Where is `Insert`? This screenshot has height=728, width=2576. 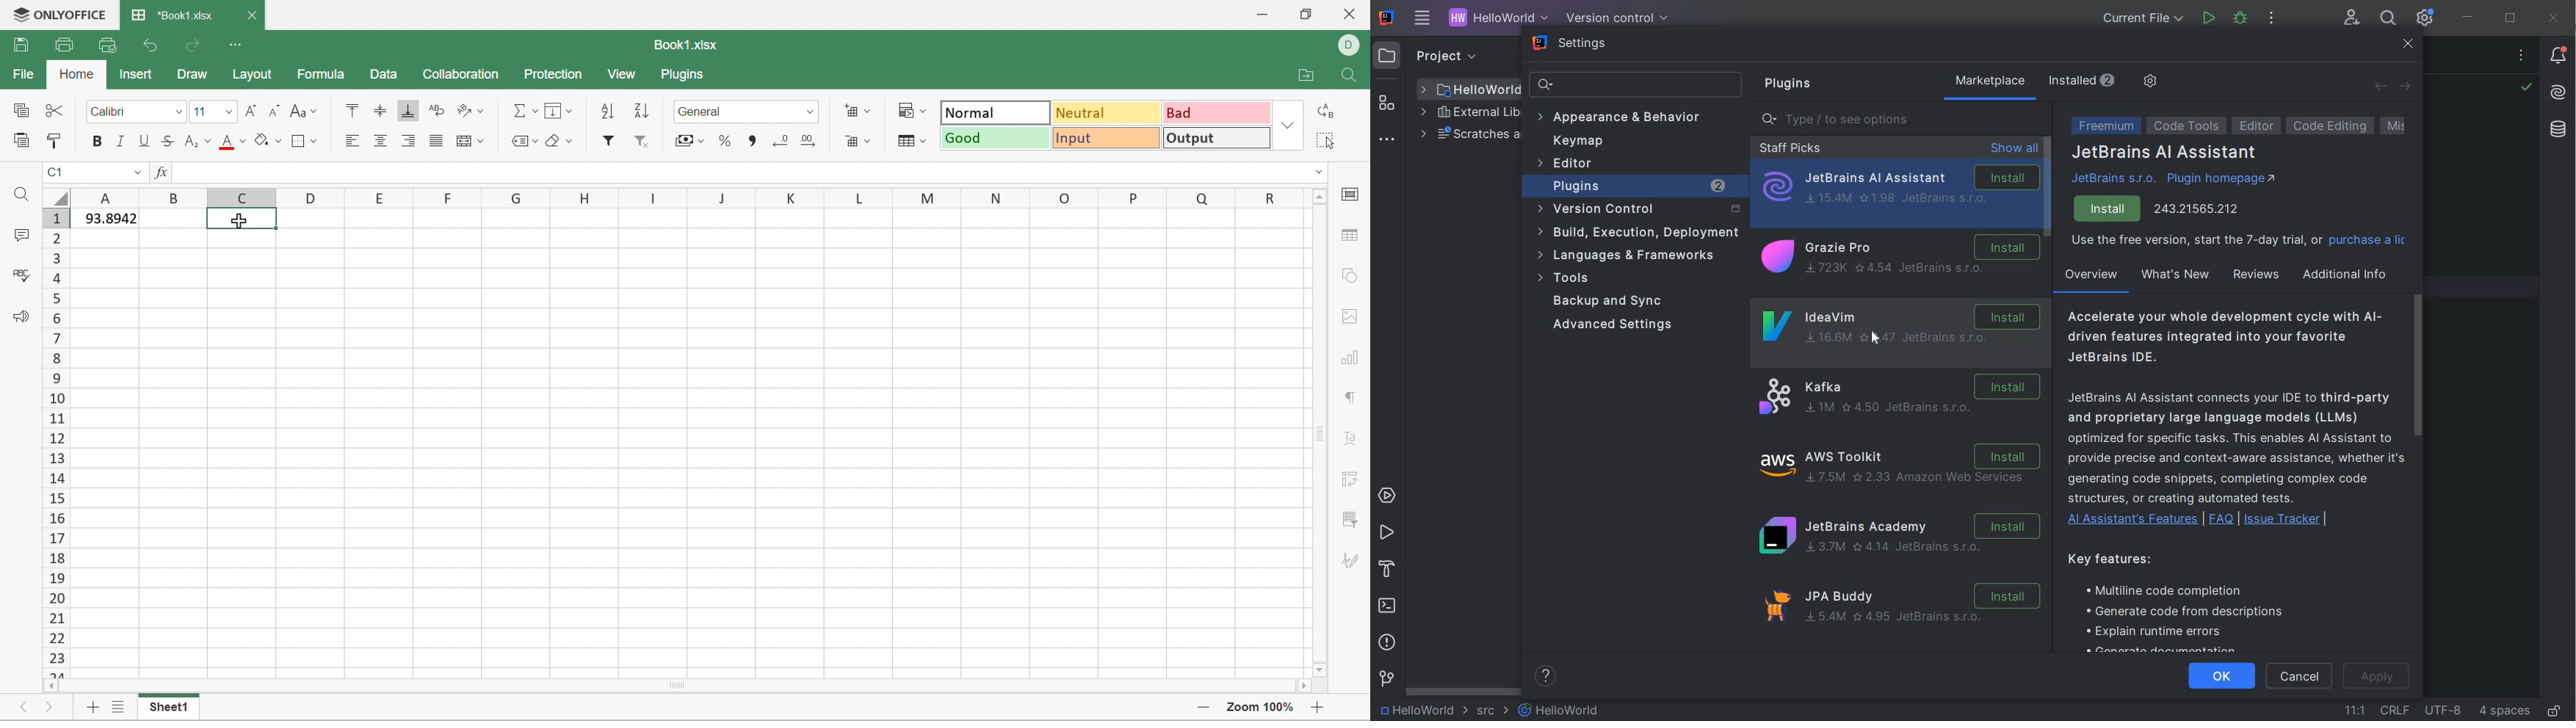
Insert is located at coordinates (136, 74).